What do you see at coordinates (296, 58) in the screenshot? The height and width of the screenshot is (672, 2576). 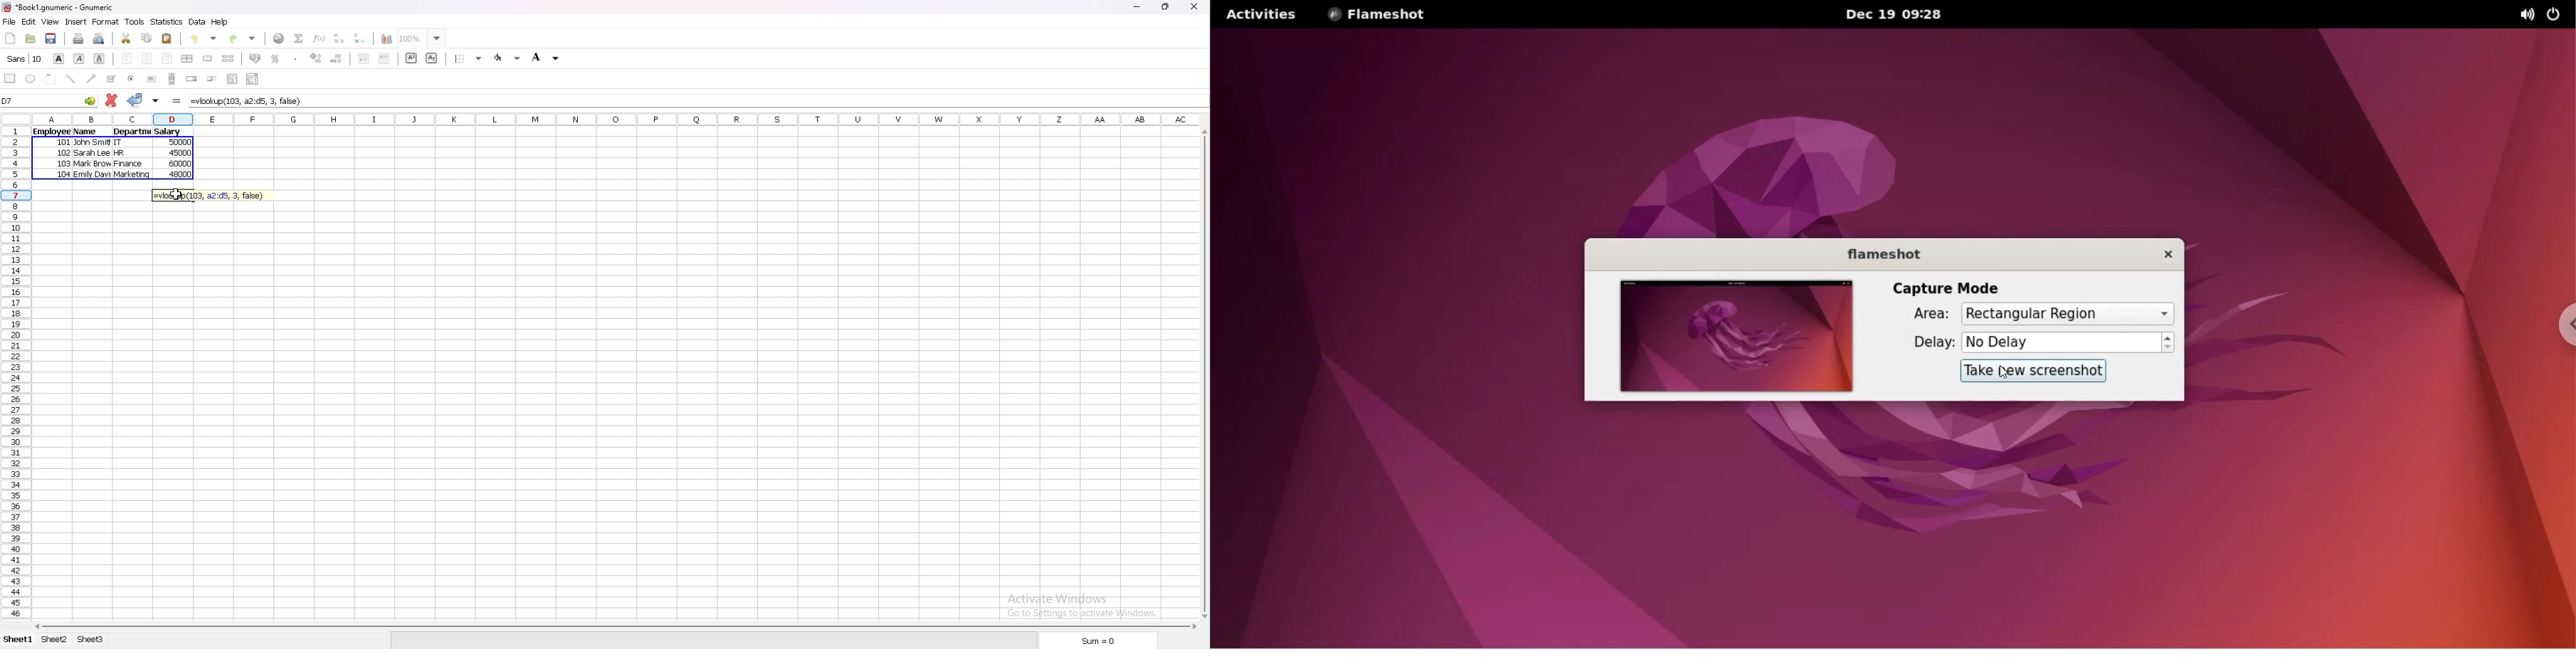 I see `thousands separator` at bounding box center [296, 58].